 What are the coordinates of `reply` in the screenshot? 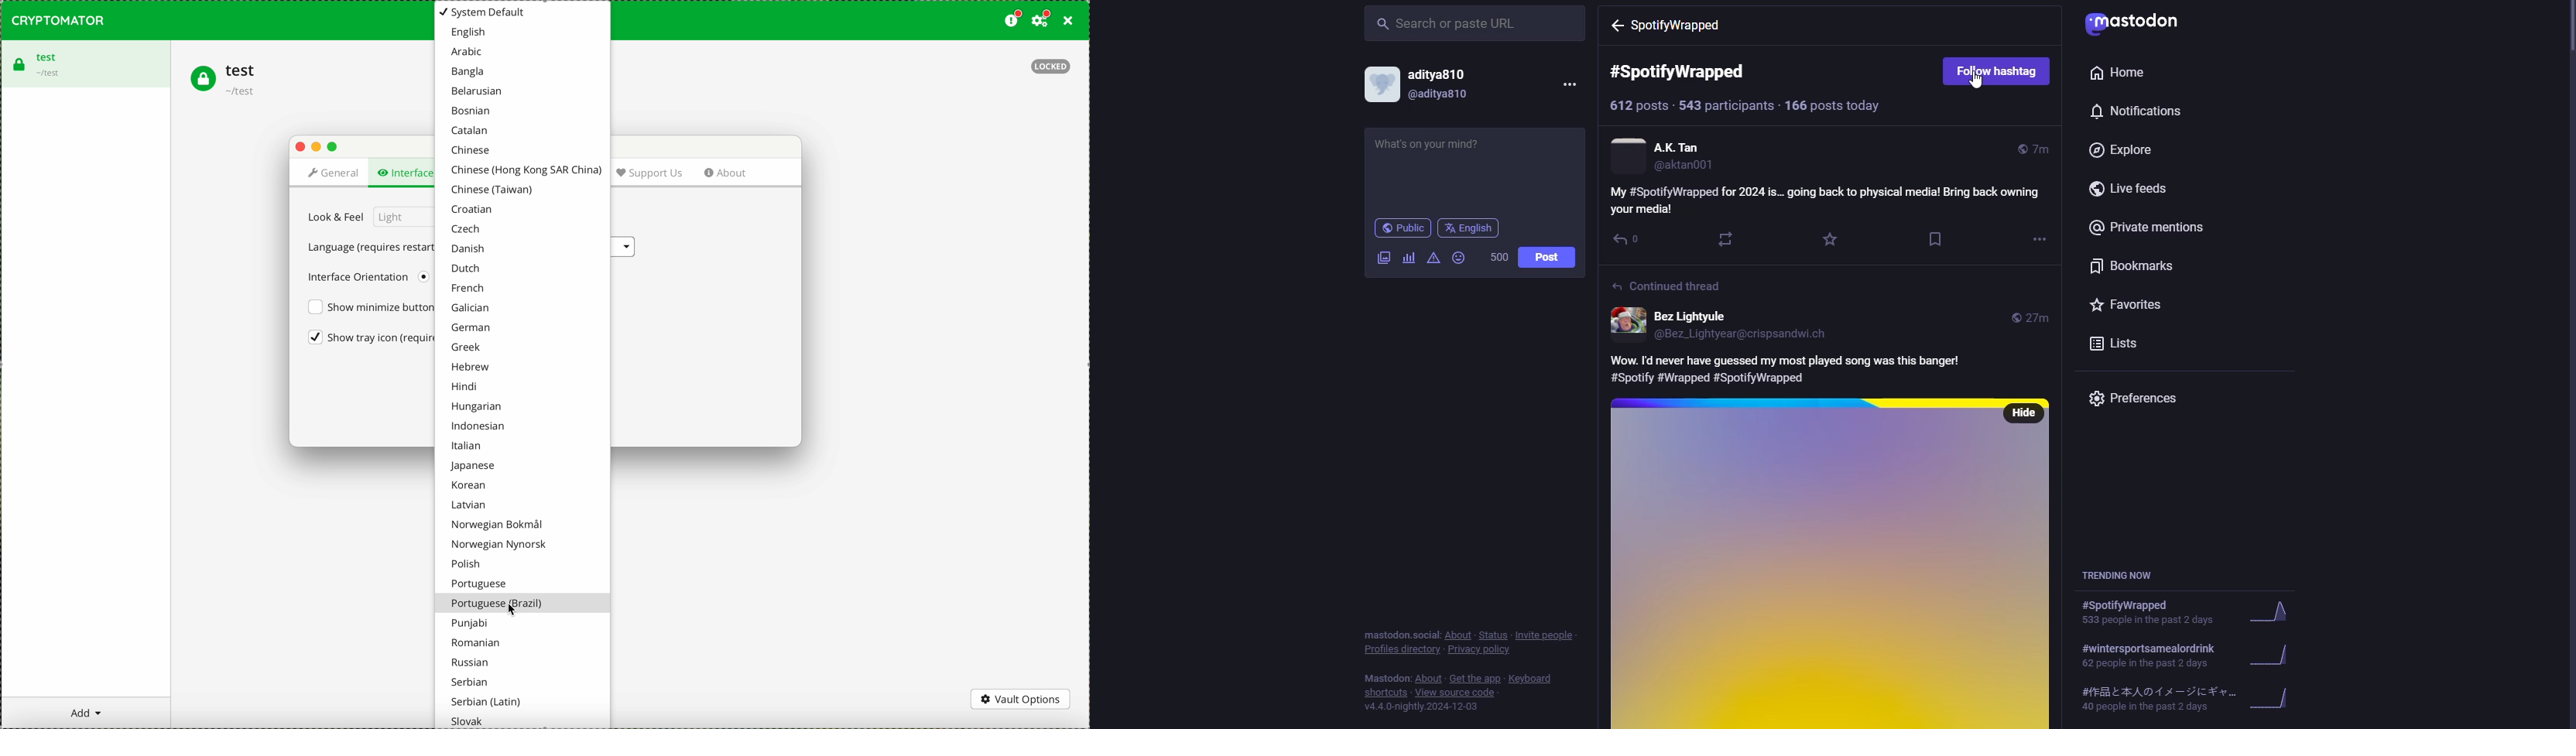 It's located at (1628, 240).